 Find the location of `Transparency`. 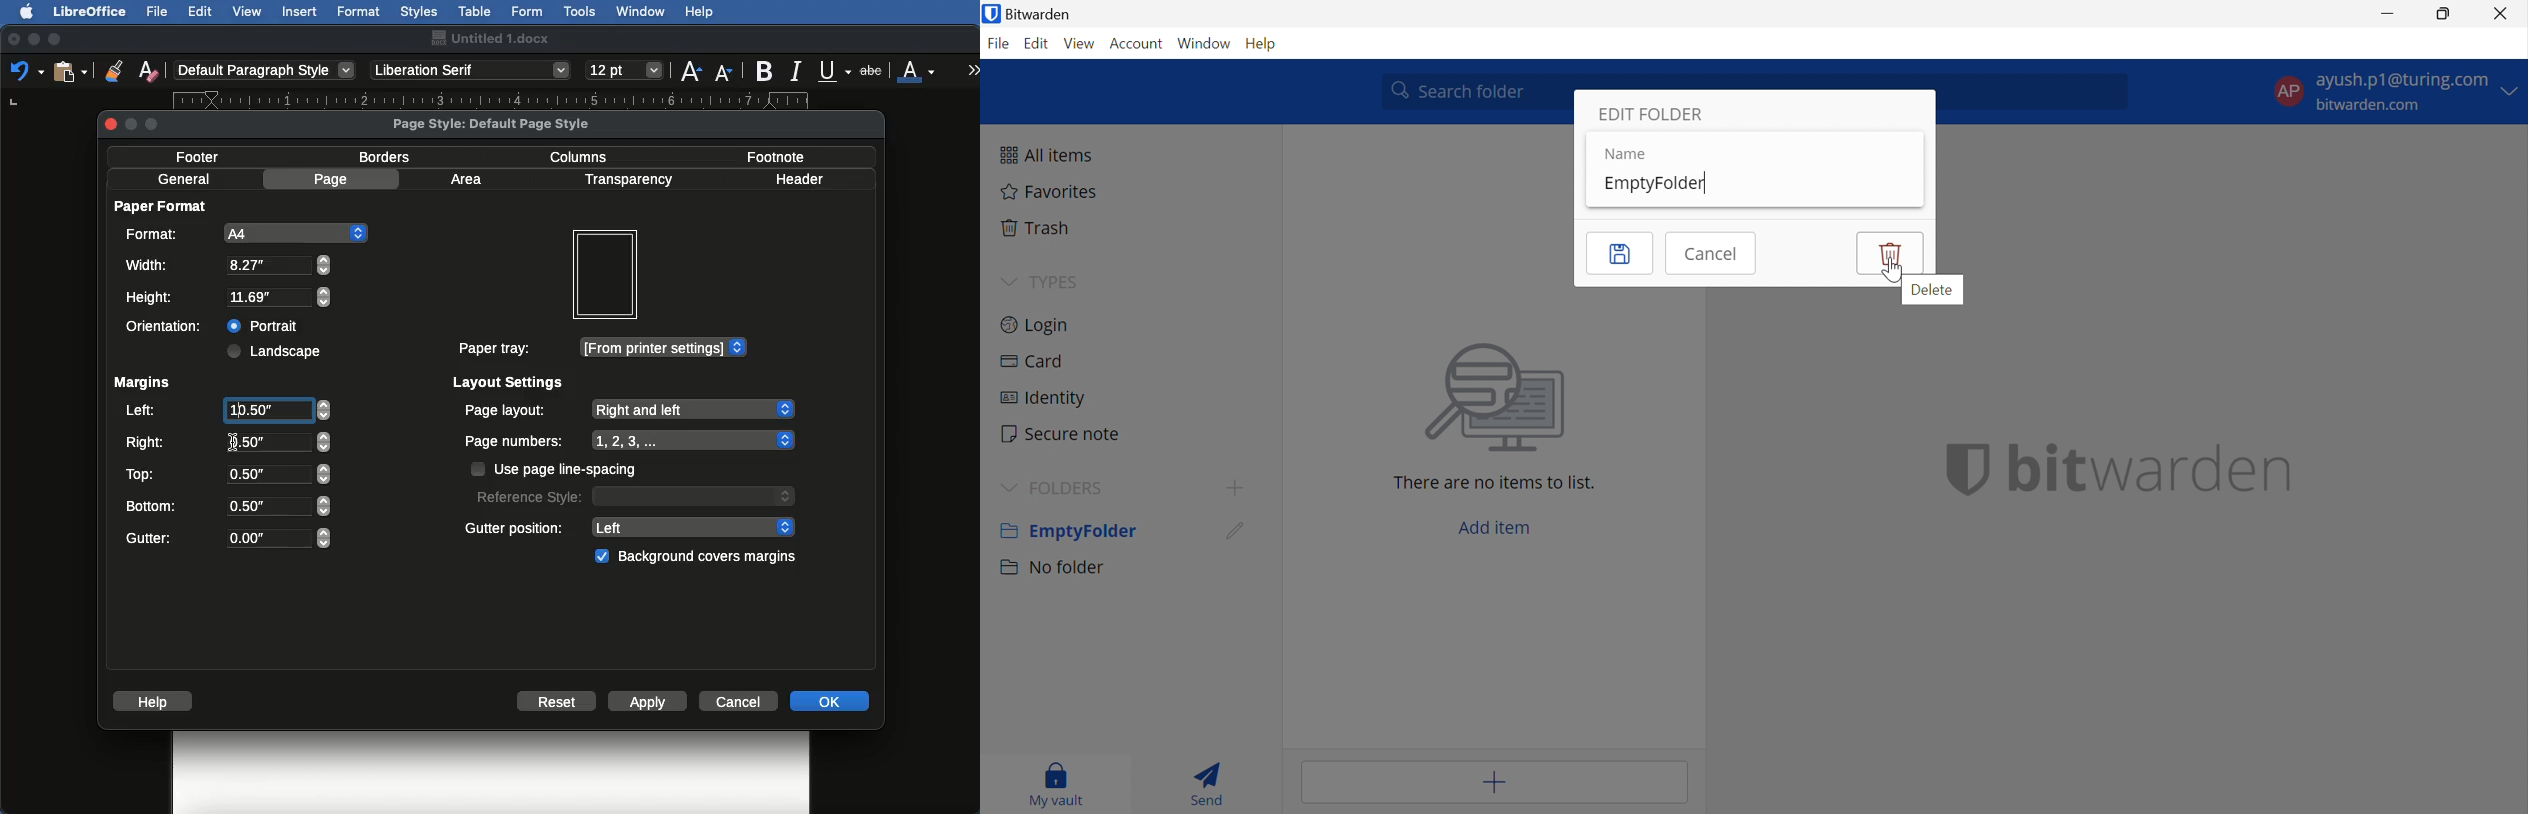

Transparency is located at coordinates (627, 180).